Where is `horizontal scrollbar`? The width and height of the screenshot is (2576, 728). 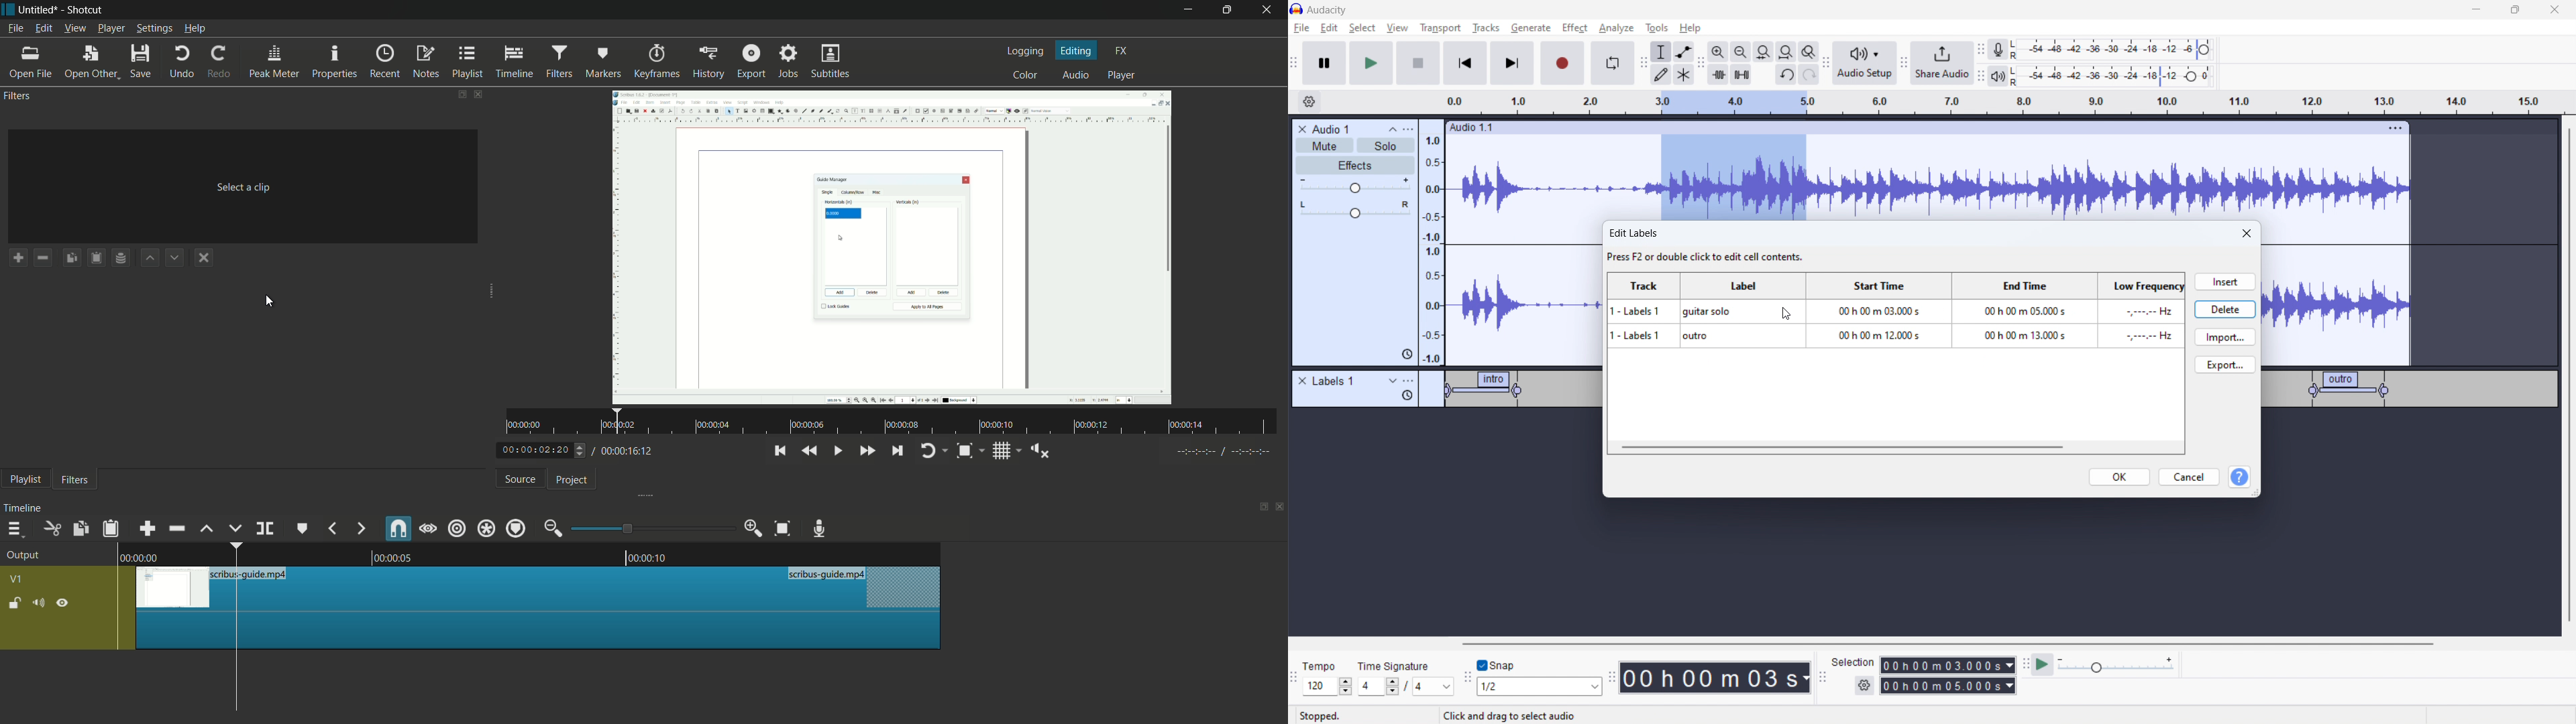 horizontal scrollbar is located at coordinates (1949, 644).